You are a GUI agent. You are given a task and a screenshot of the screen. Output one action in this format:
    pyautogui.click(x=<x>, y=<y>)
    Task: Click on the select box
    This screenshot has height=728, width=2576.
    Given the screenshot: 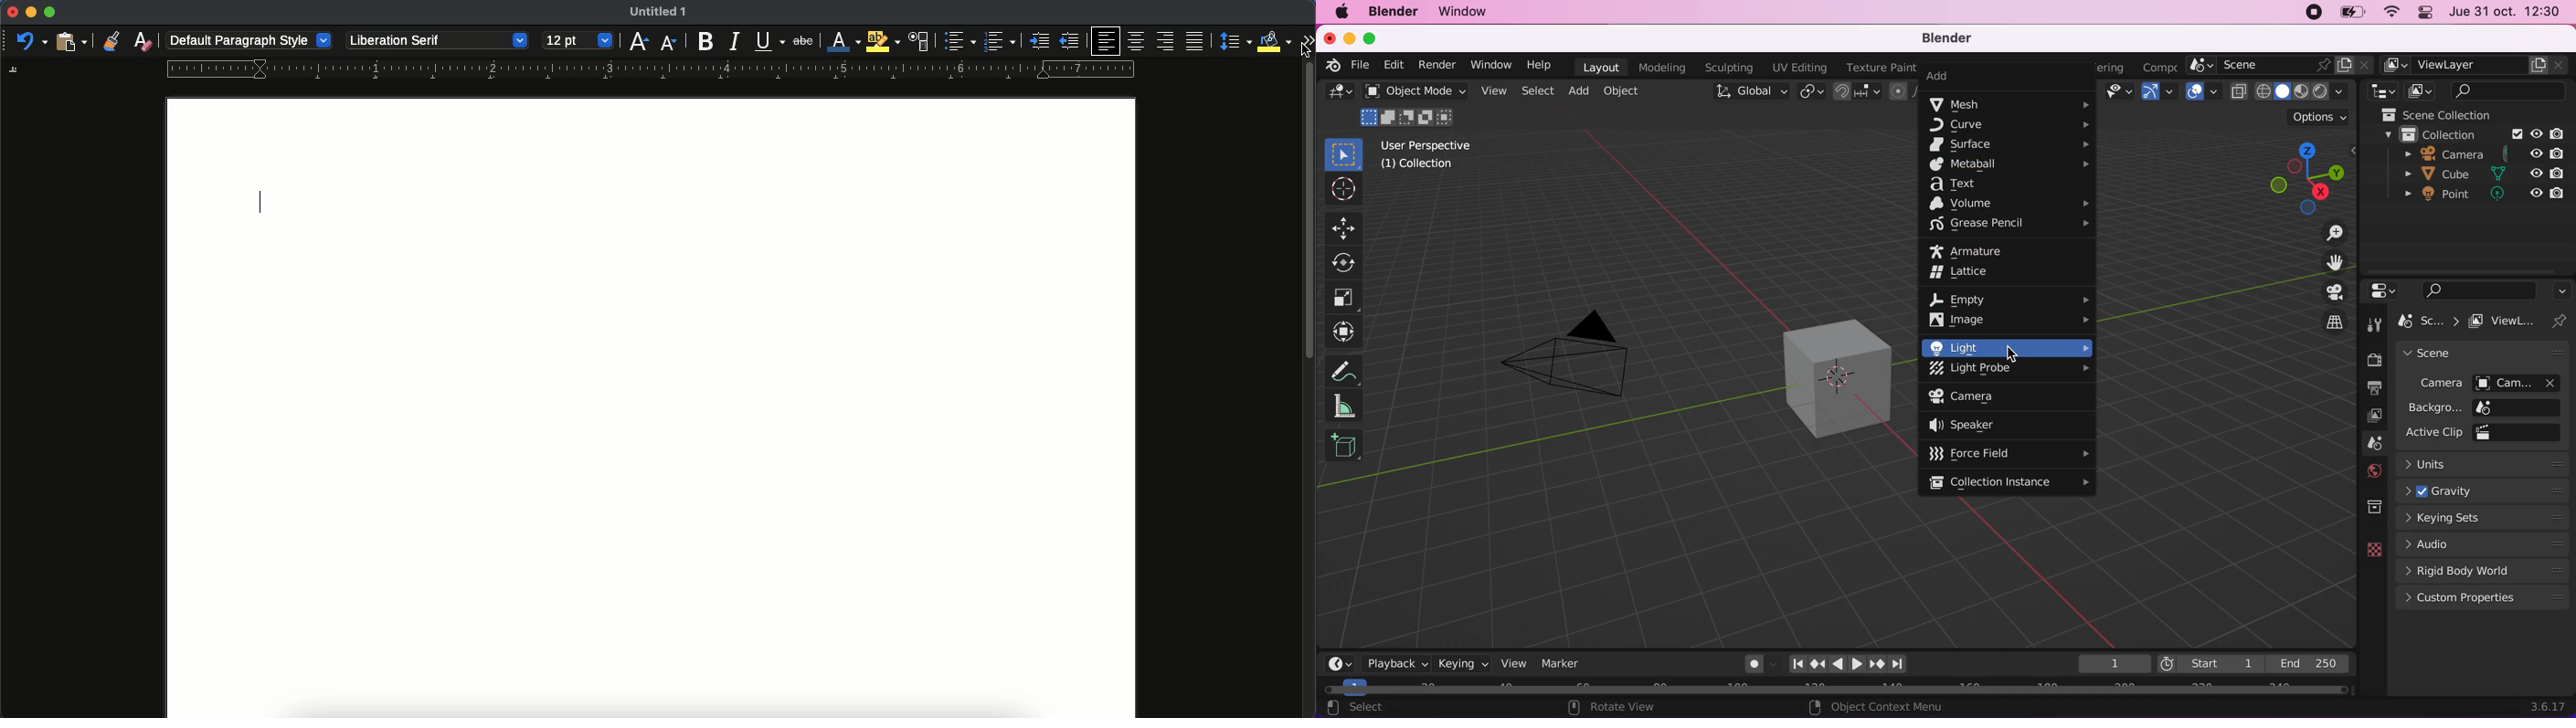 What is the action you would take?
    pyautogui.click(x=1348, y=152)
    